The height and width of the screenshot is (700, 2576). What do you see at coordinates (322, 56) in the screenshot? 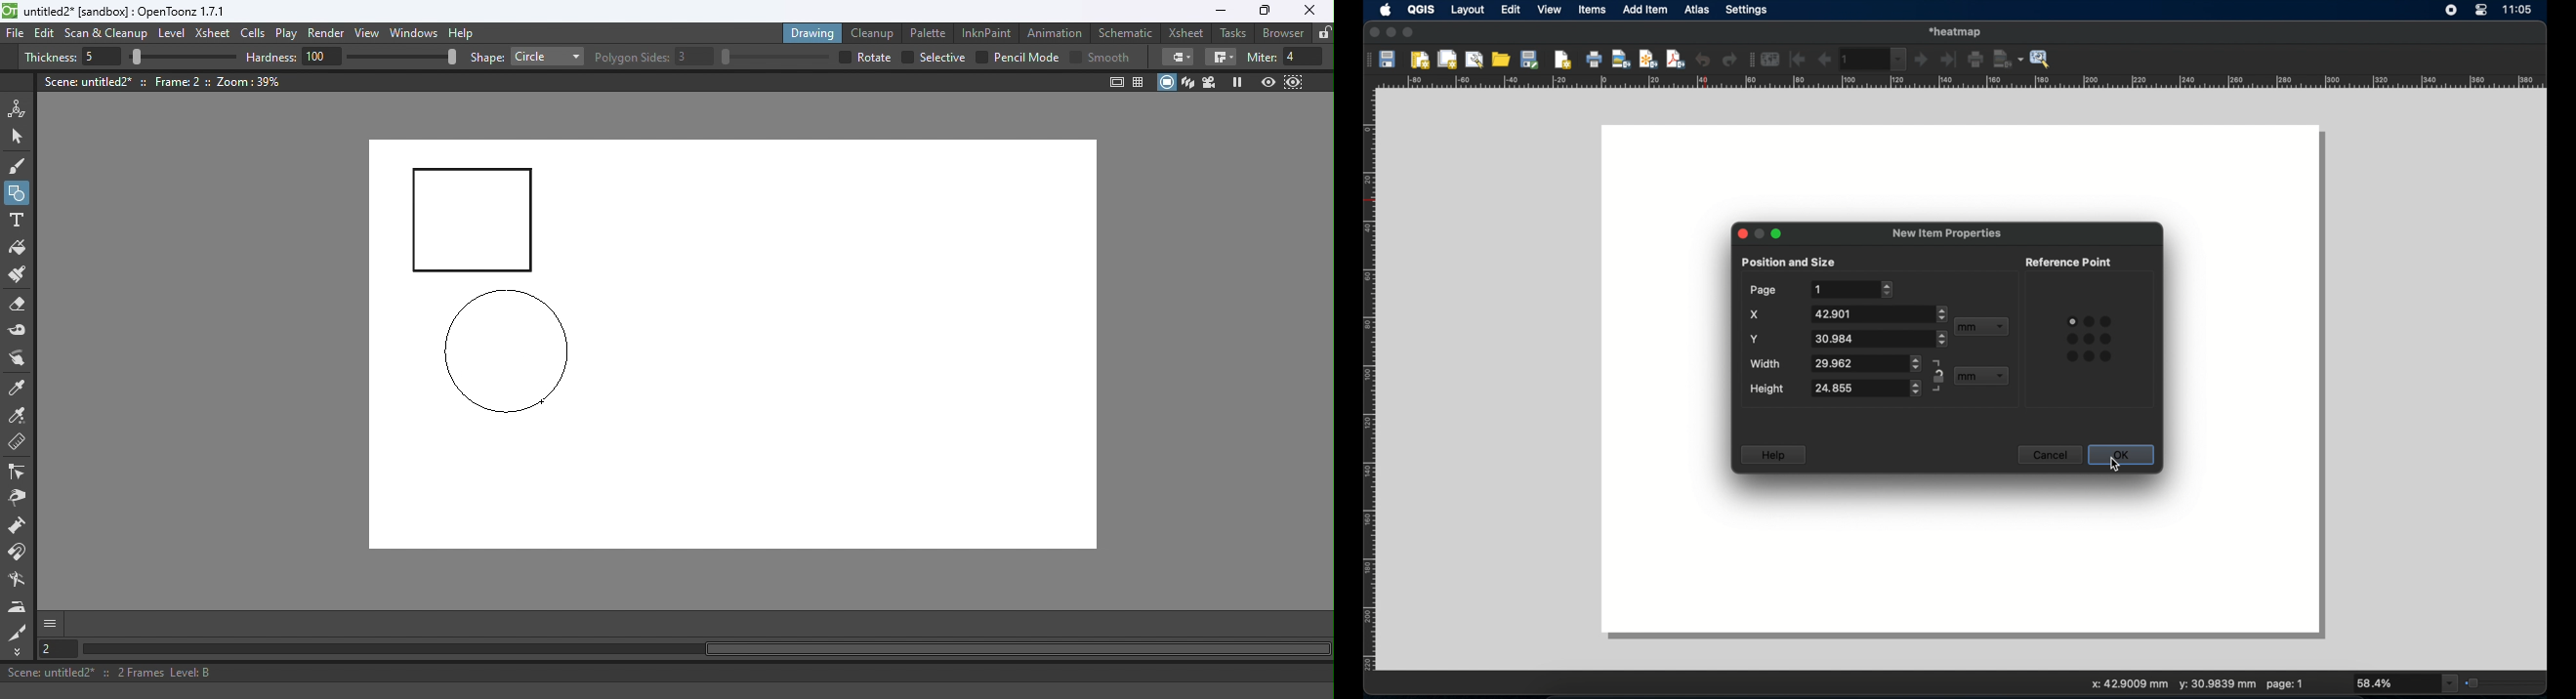
I see `100` at bounding box center [322, 56].